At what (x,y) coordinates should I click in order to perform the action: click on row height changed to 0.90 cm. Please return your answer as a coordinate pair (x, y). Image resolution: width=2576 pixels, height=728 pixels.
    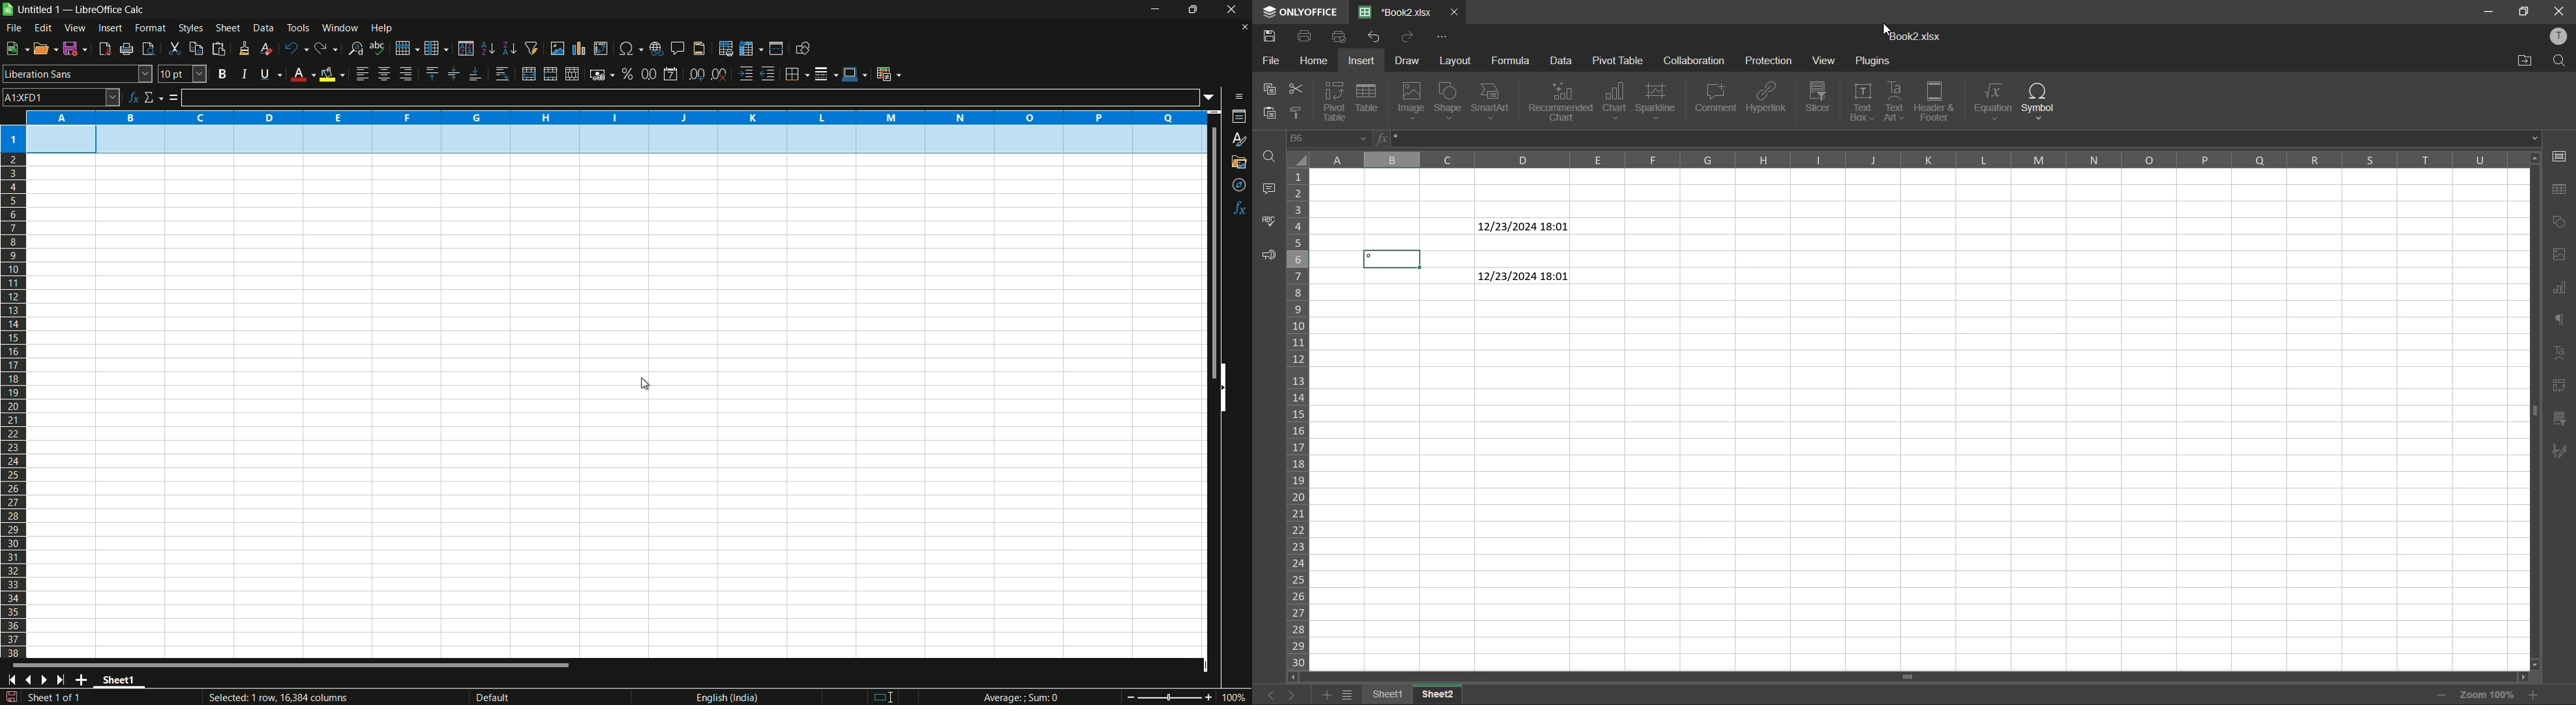
    Looking at the image, I should click on (614, 140).